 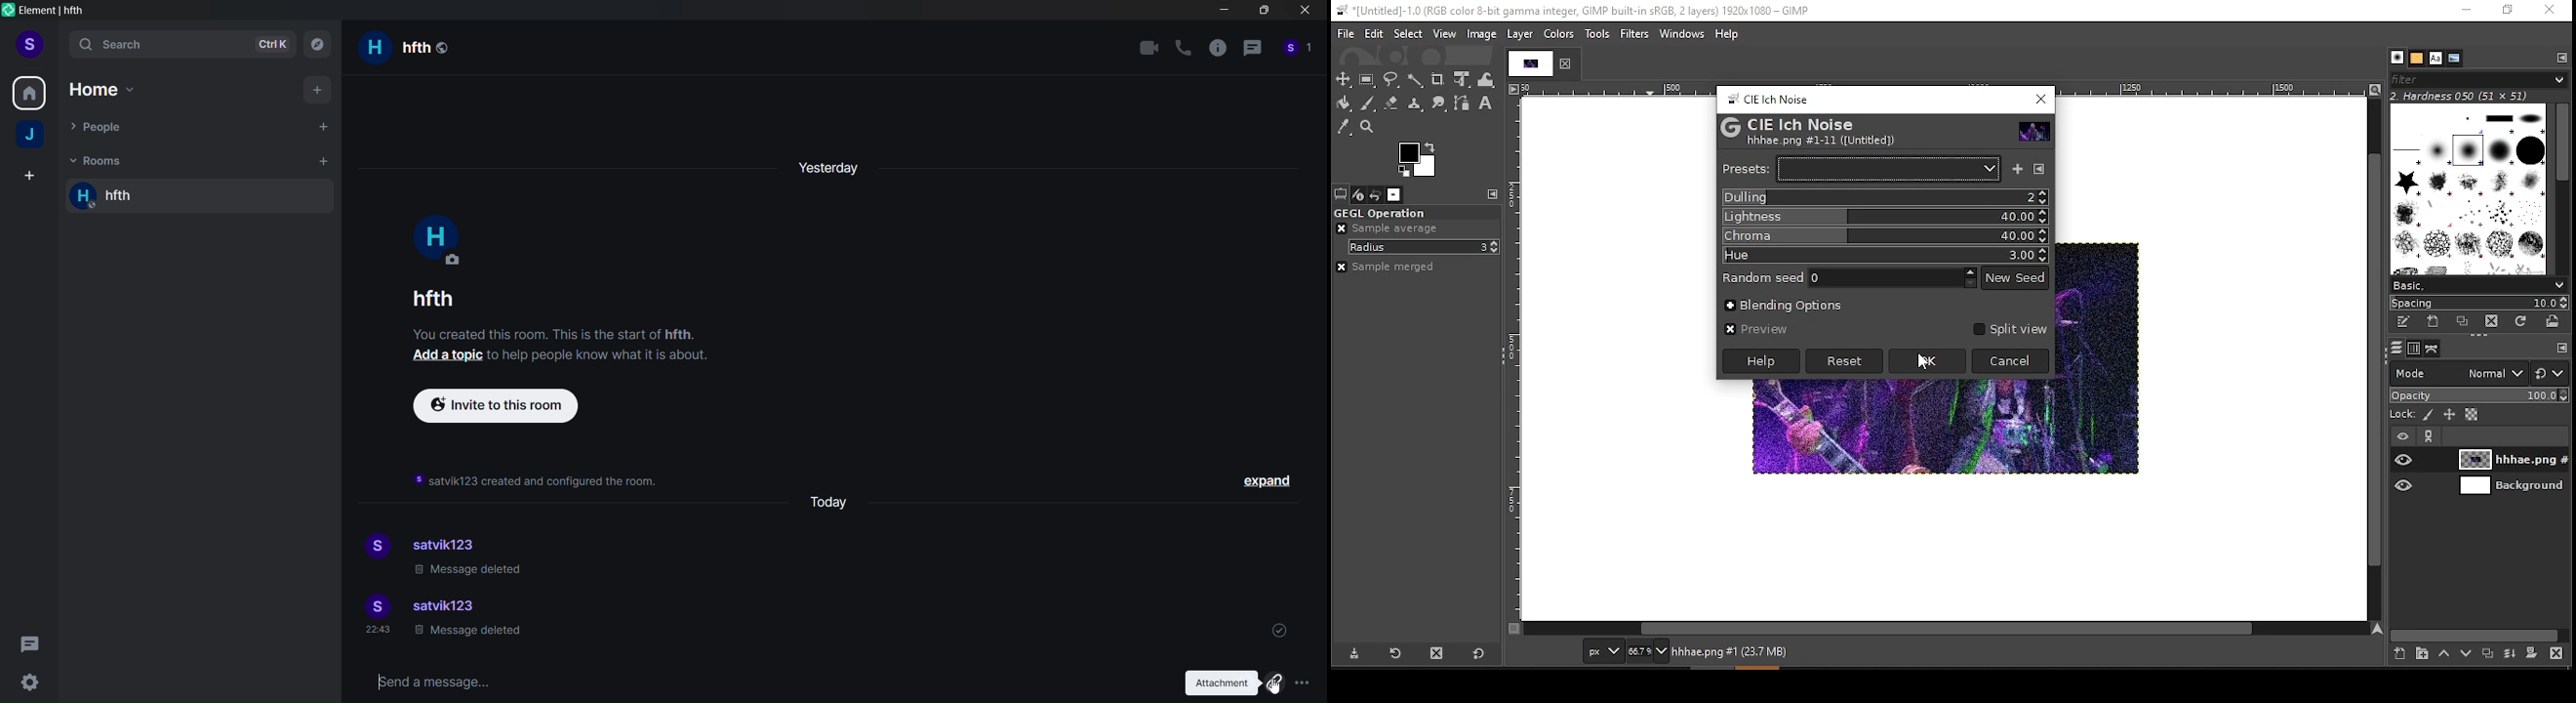 I want to click on delete tool preset, so click(x=1436, y=652).